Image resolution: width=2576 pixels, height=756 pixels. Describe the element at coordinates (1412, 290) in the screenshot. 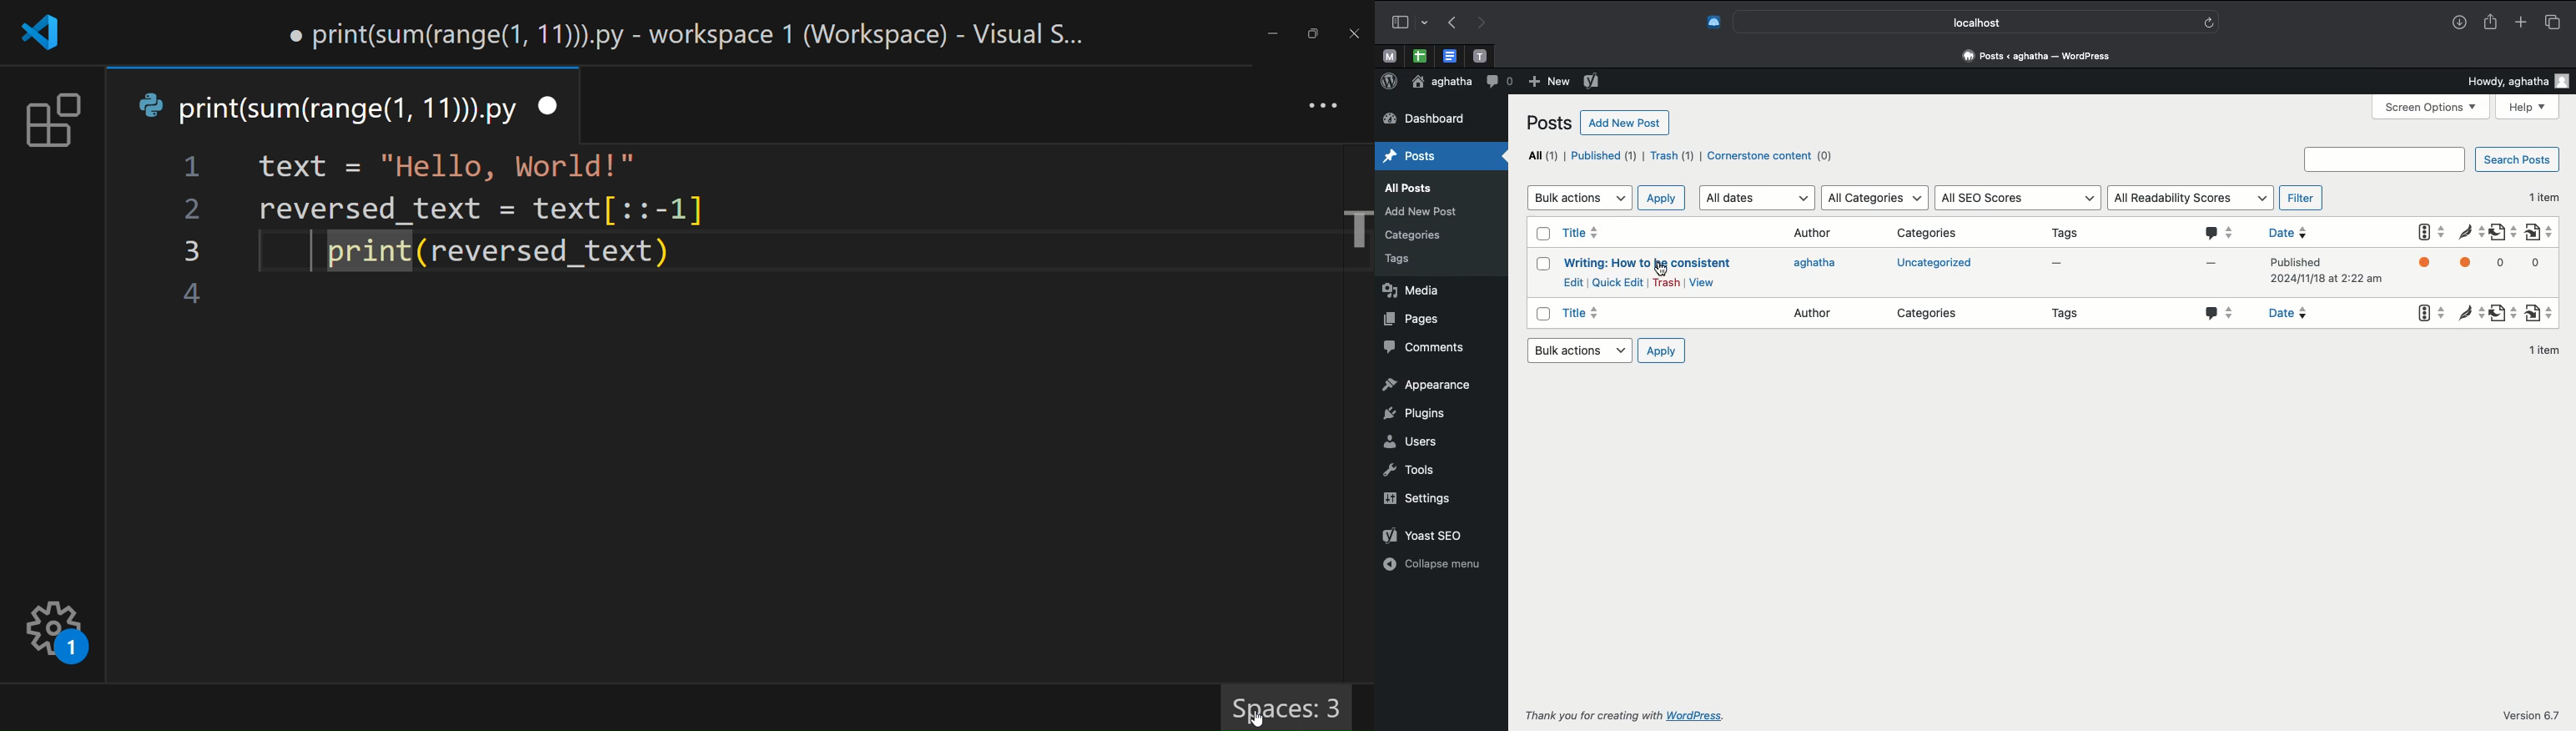

I see `media` at that location.